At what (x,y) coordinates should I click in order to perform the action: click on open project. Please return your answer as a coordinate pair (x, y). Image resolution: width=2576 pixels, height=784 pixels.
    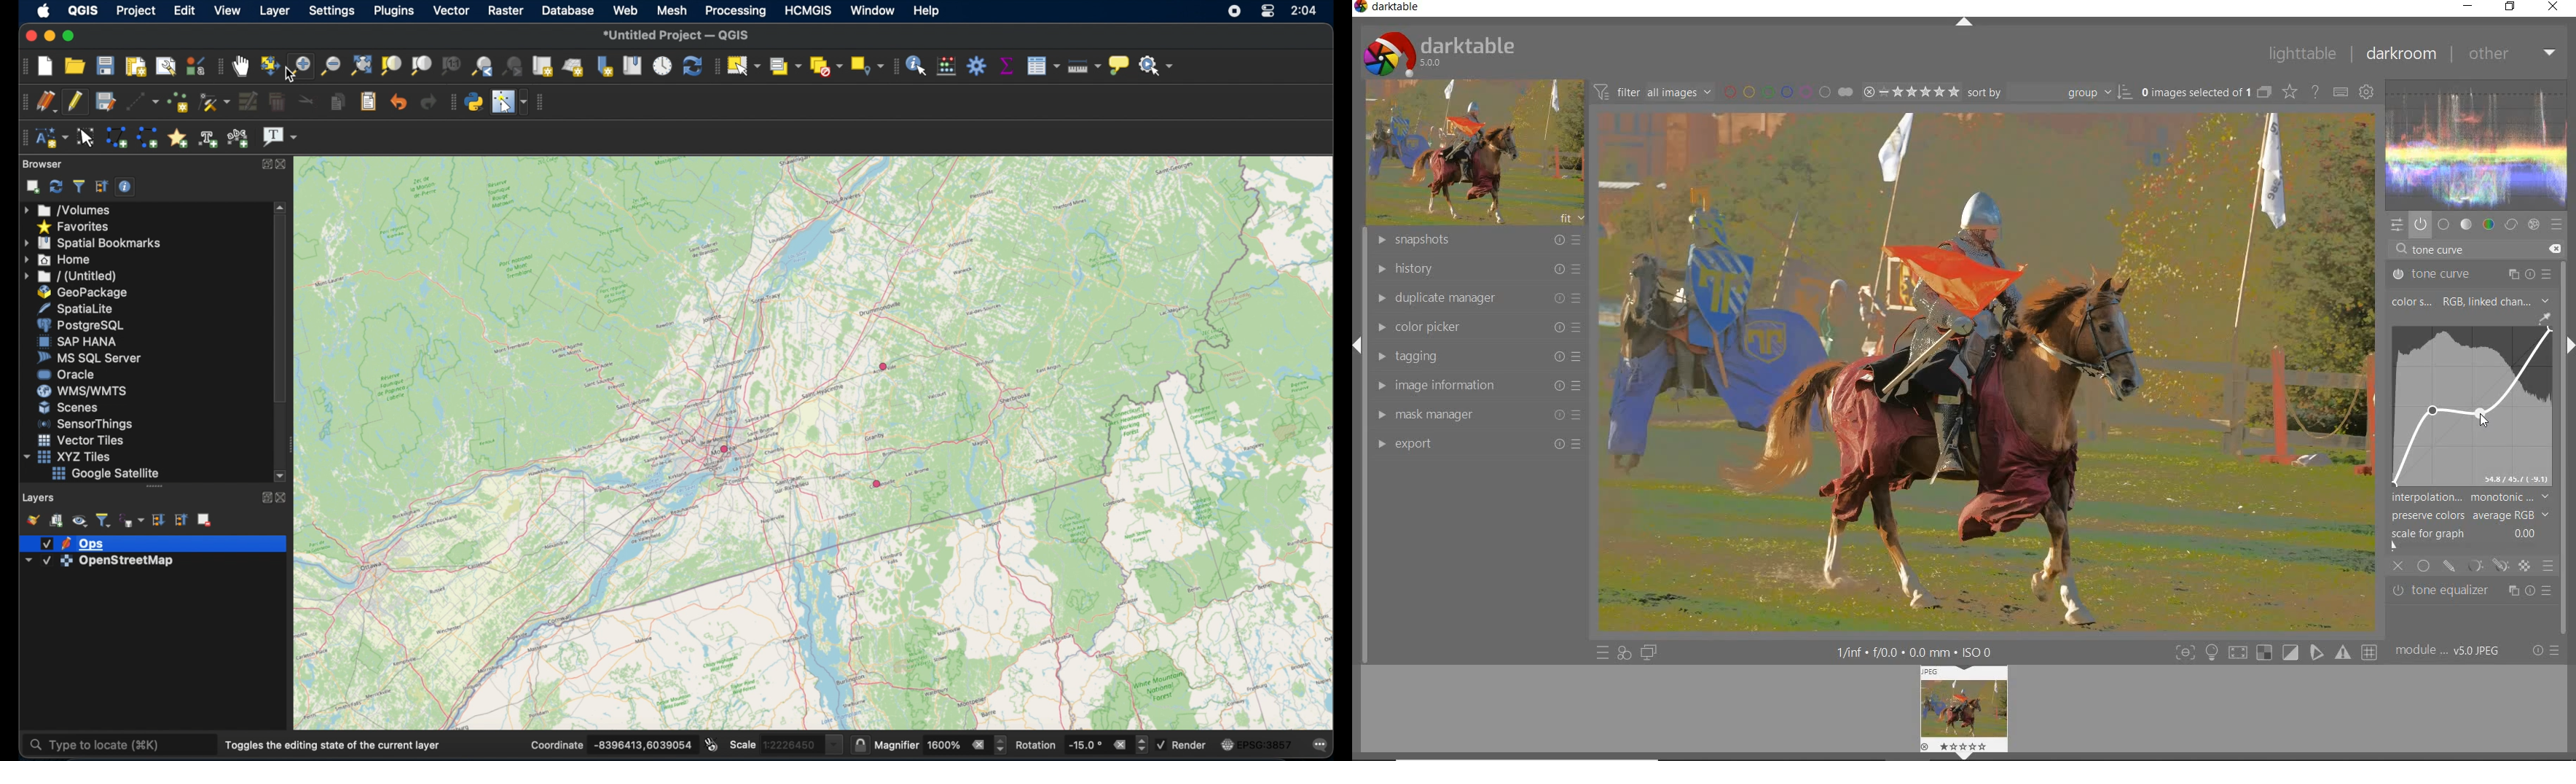
    Looking at the image, I should click on (74, 66).